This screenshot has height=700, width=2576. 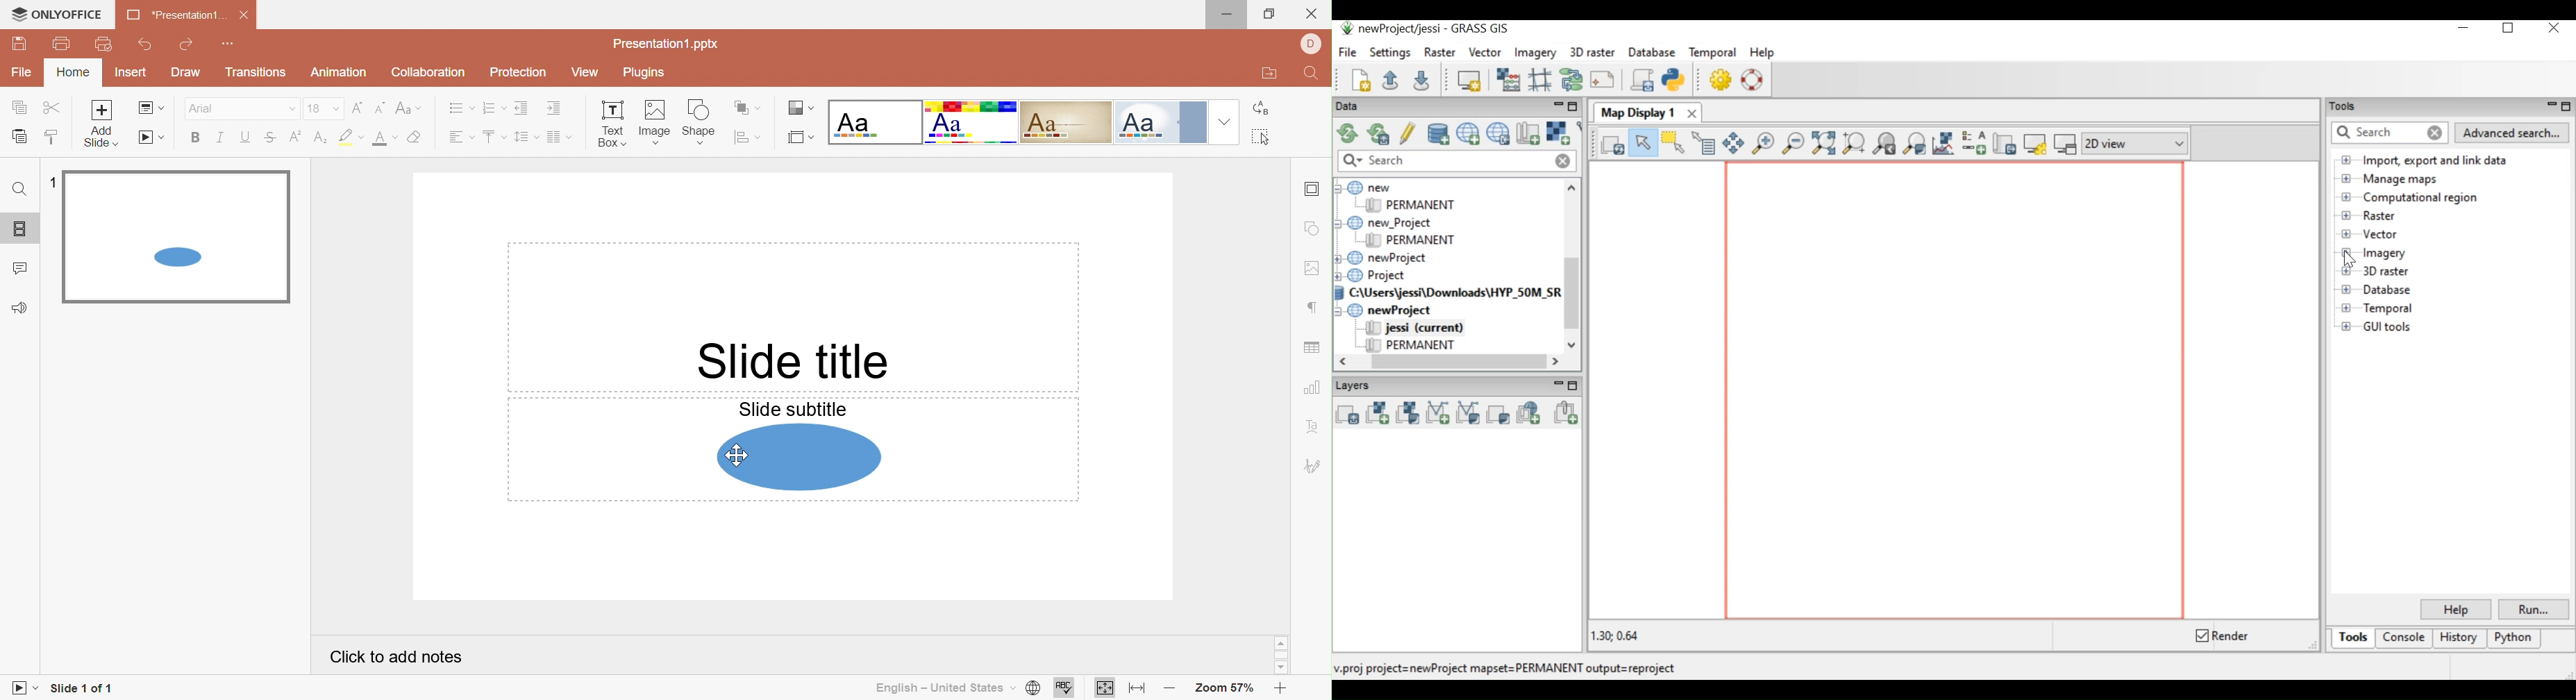 What do you see at coordinates (1221, 689) in the screenshot?
I see `Zoom 67%` at bounding box center [1221, 689].